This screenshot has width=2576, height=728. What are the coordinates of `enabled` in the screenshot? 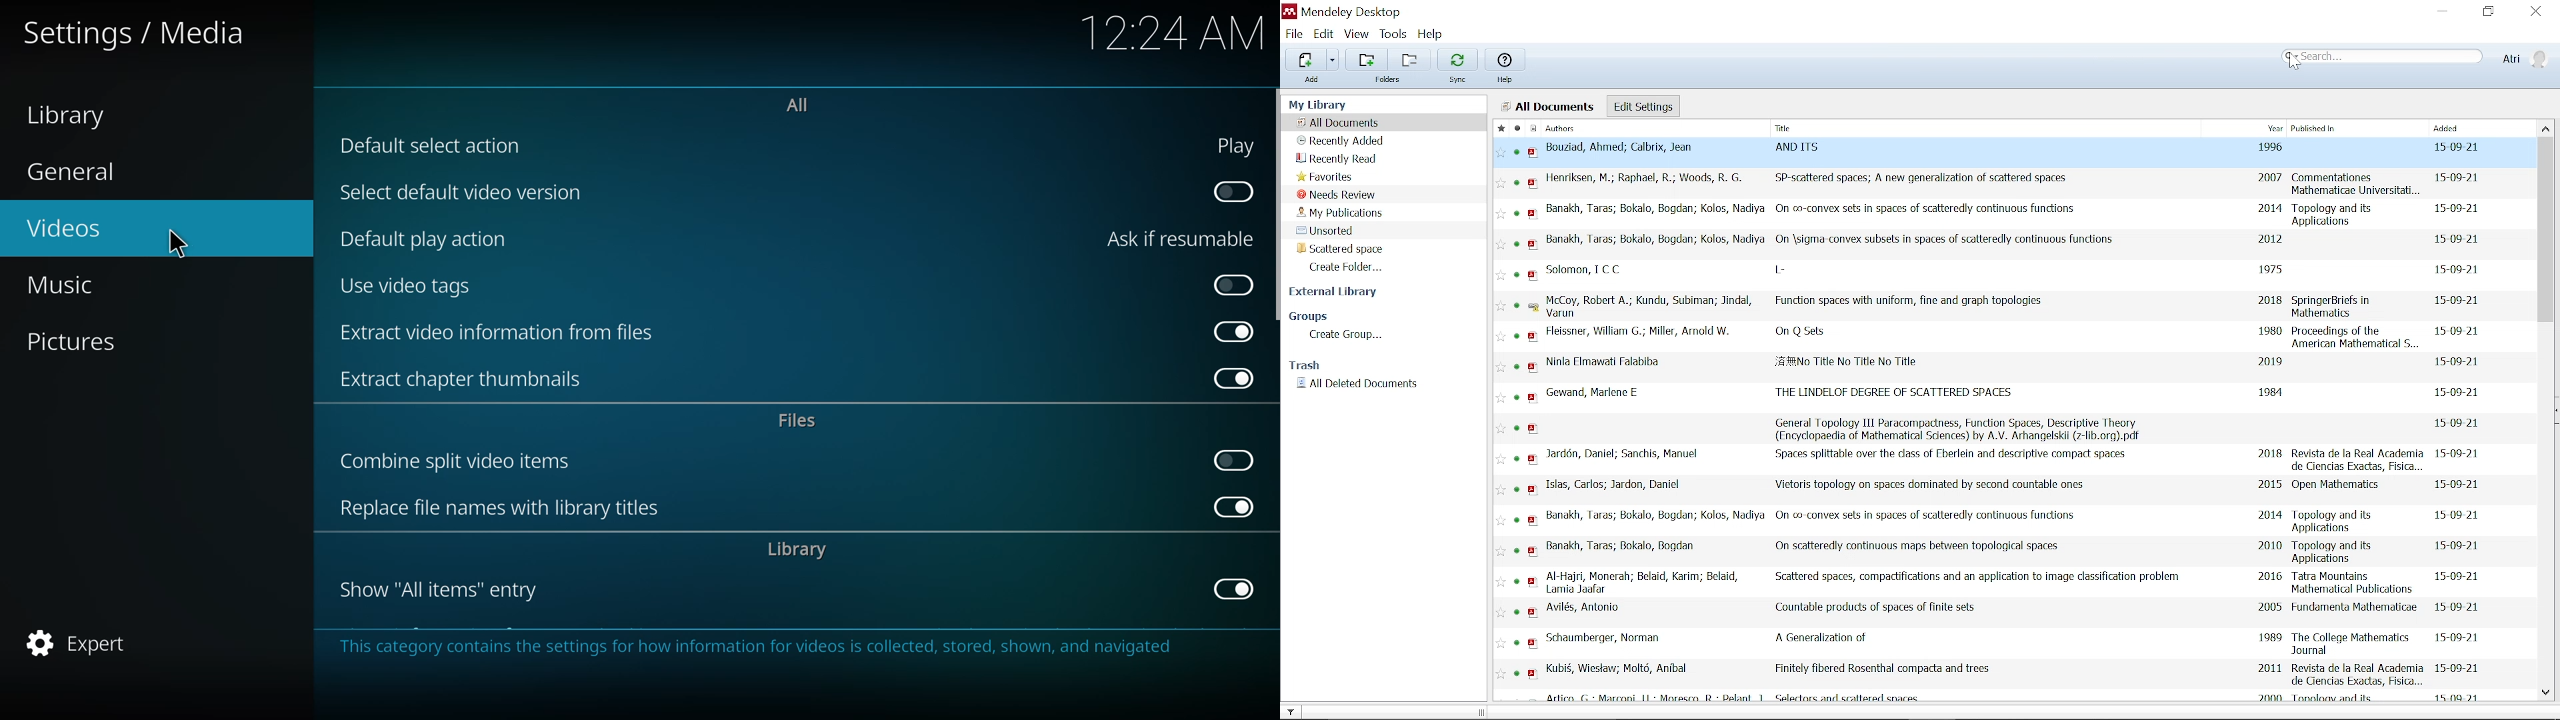 It's located at (1235, 377).